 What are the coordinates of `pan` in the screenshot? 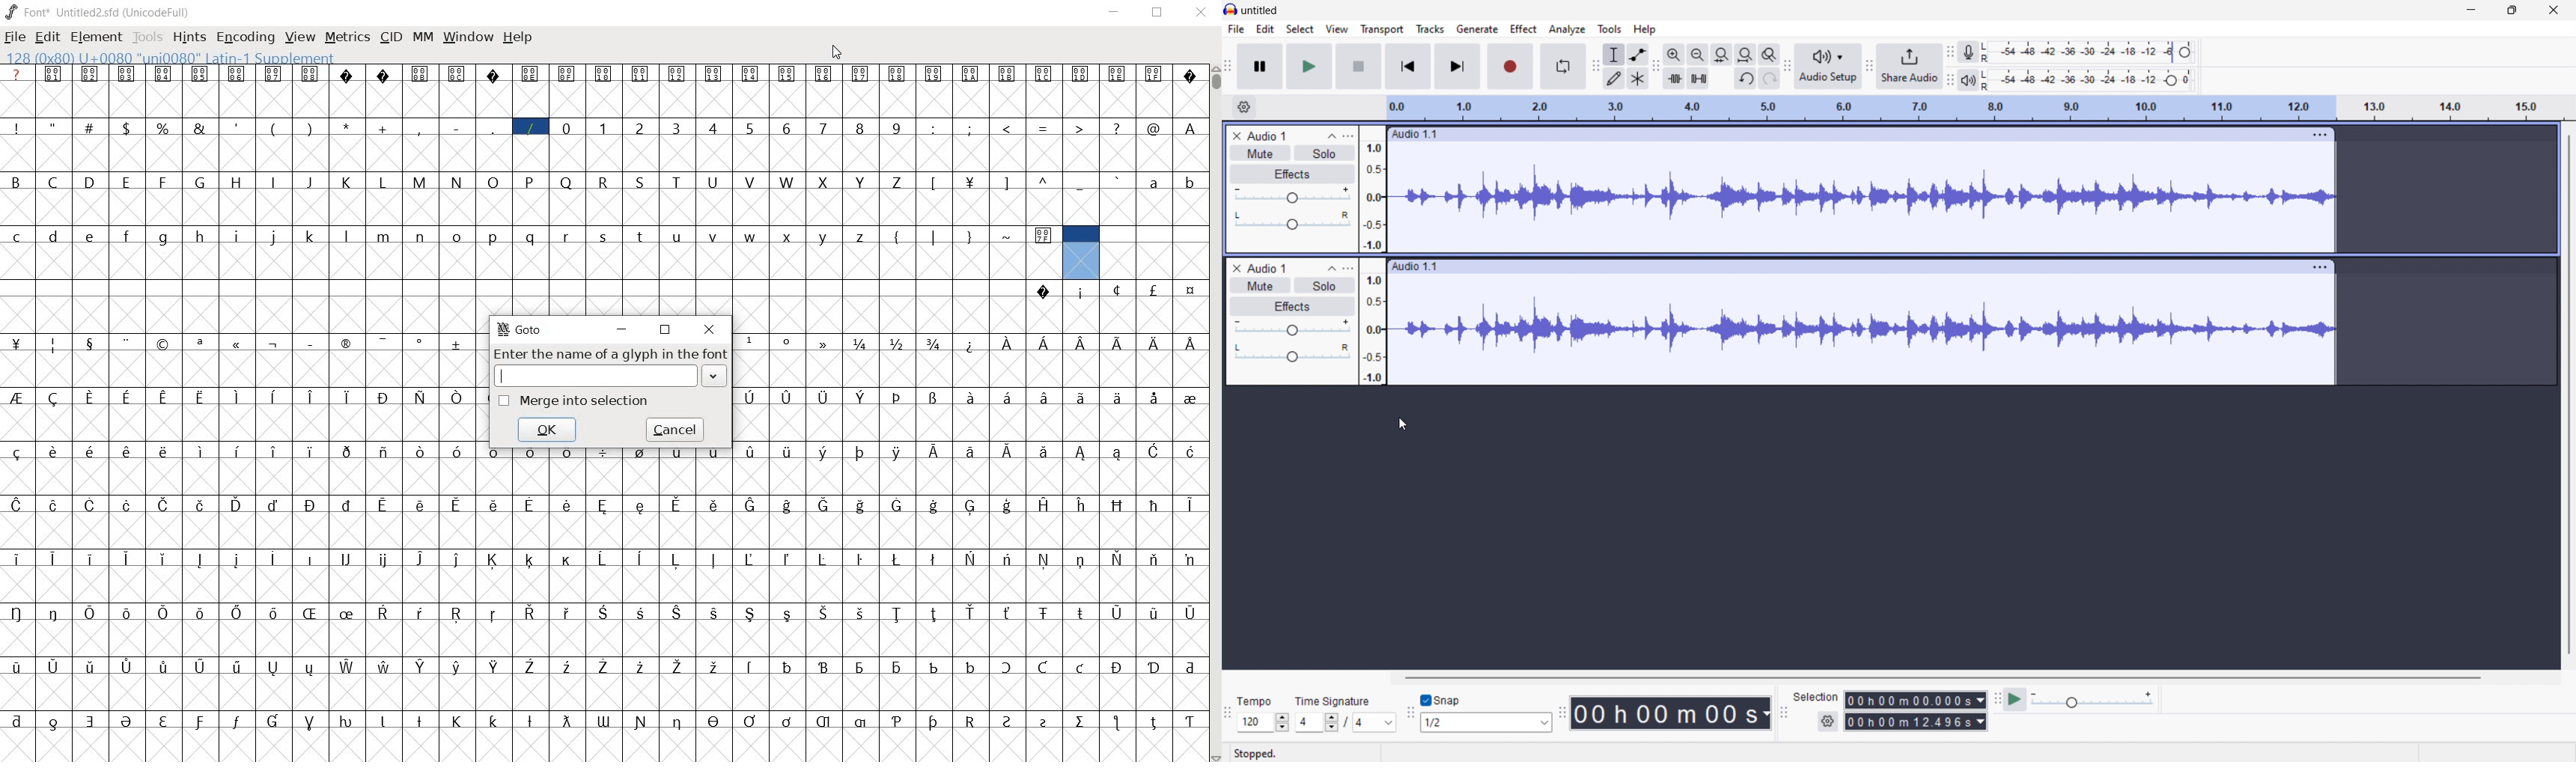 It's located at (1292, 351).